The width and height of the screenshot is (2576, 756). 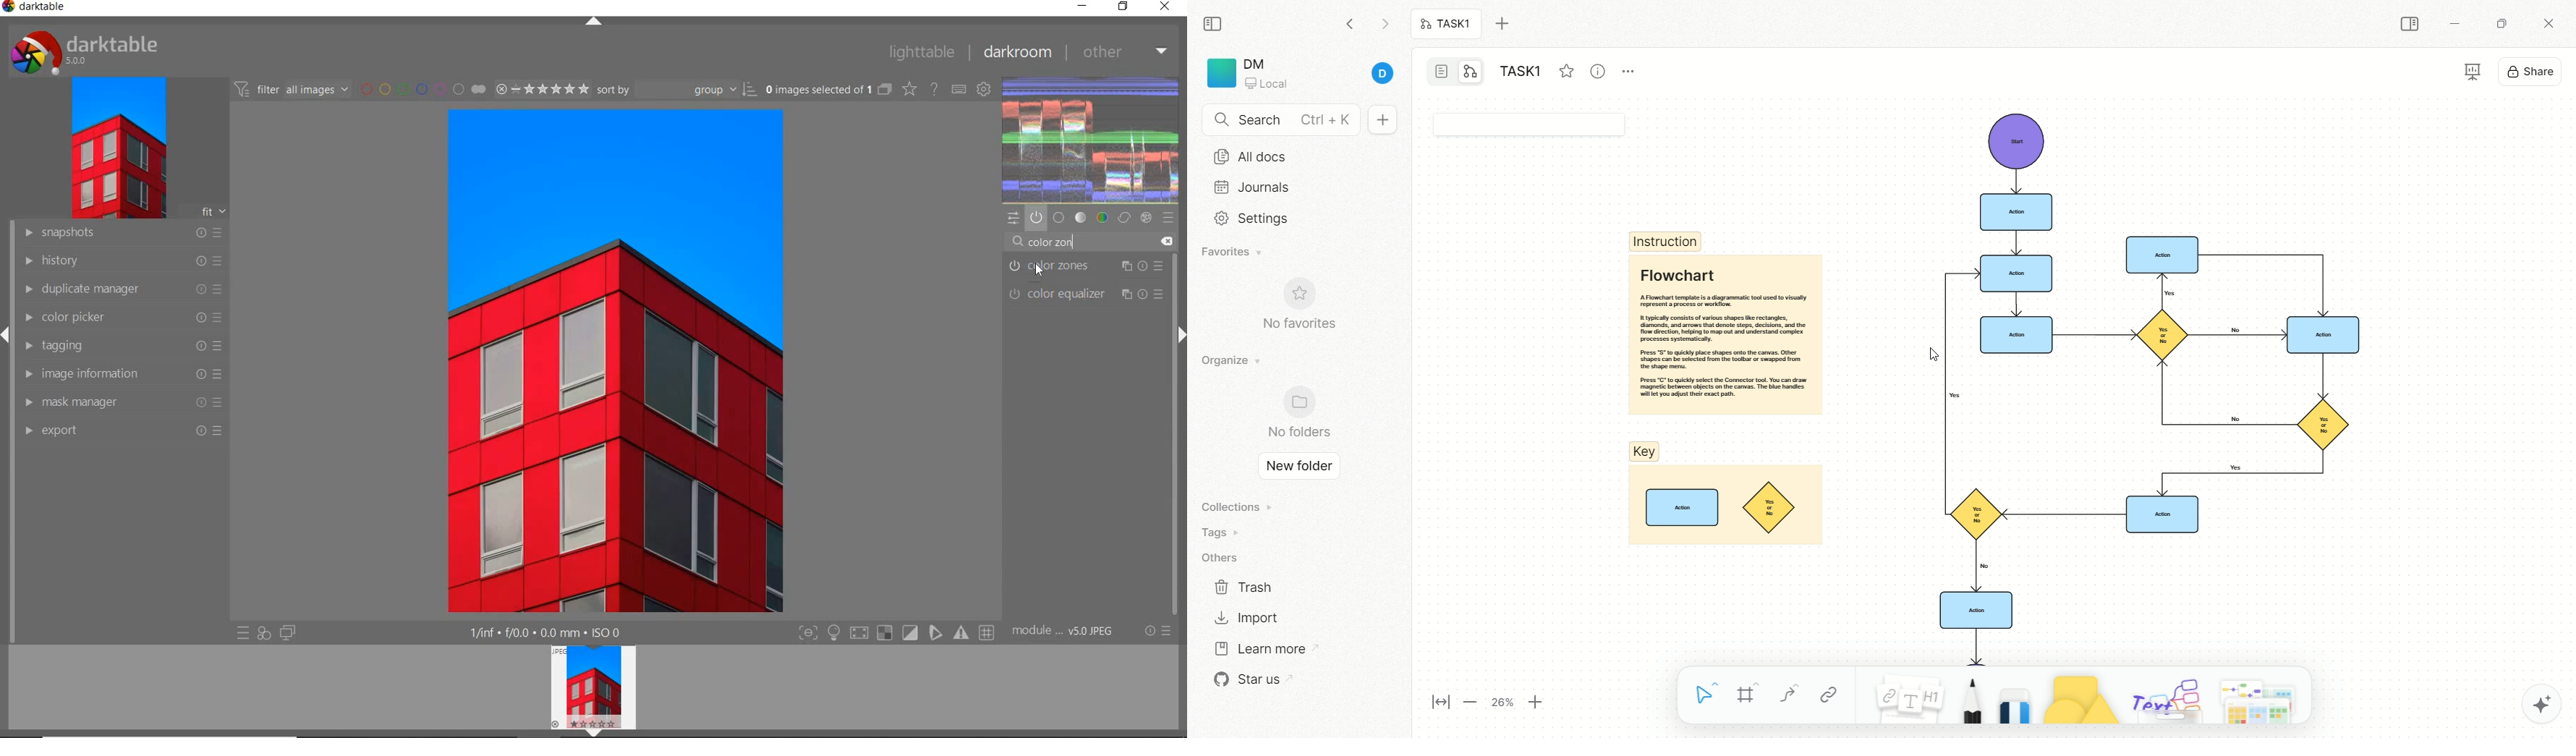 What do you see at coordinates (1380, 121) in the screenshot?
I see `new document` at bounding box center [1380, 121].